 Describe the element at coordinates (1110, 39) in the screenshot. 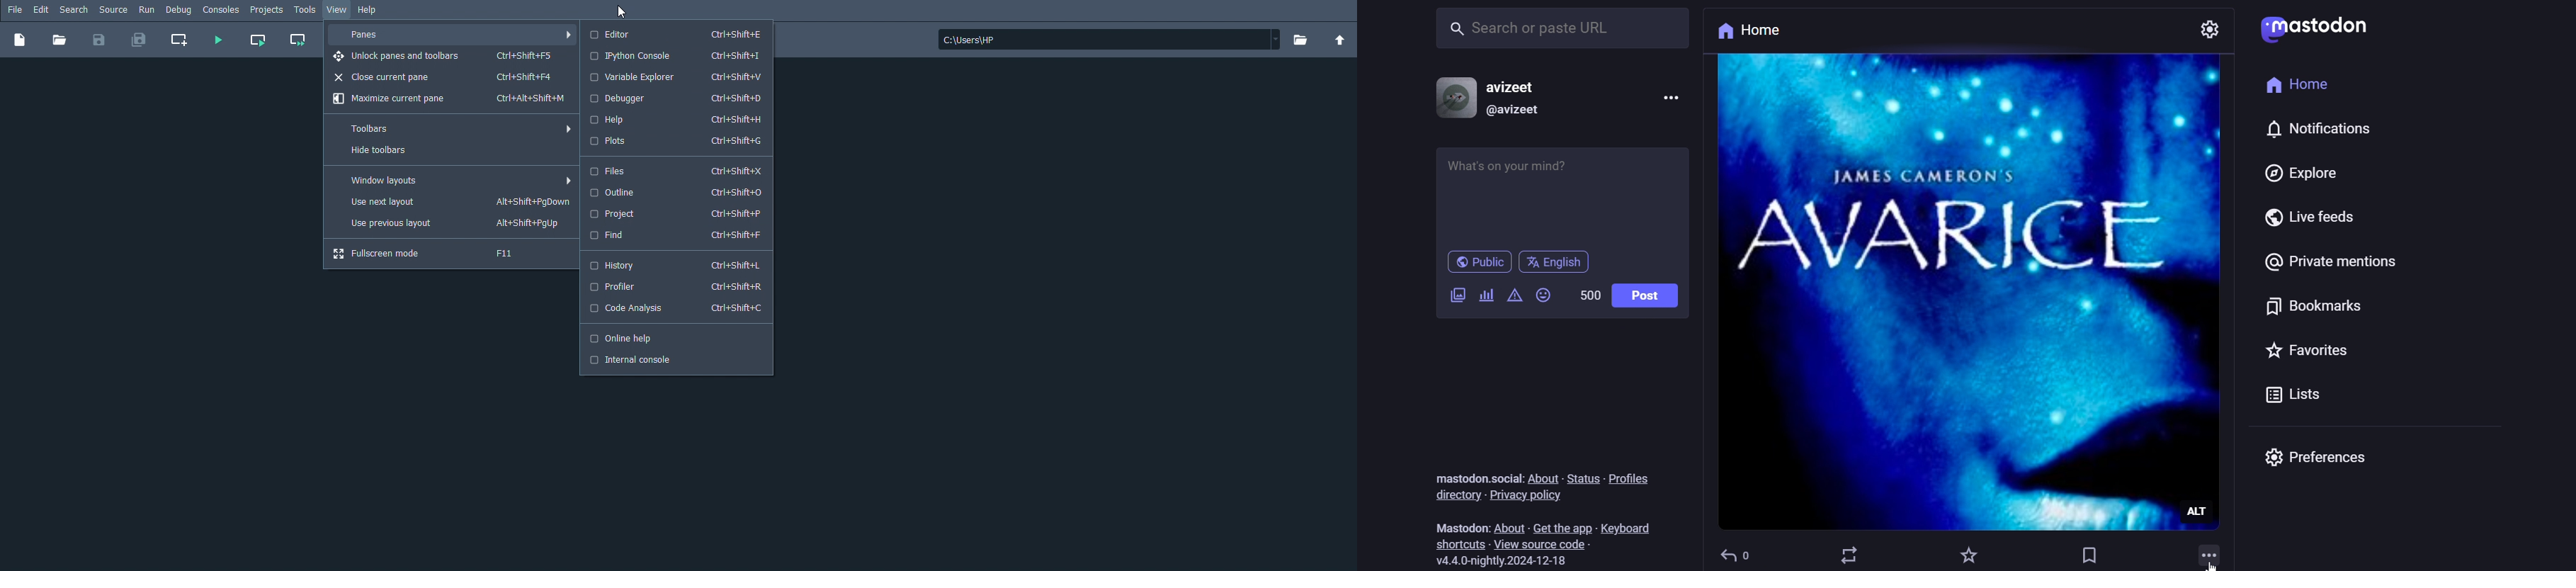

I see `File location` at that location.